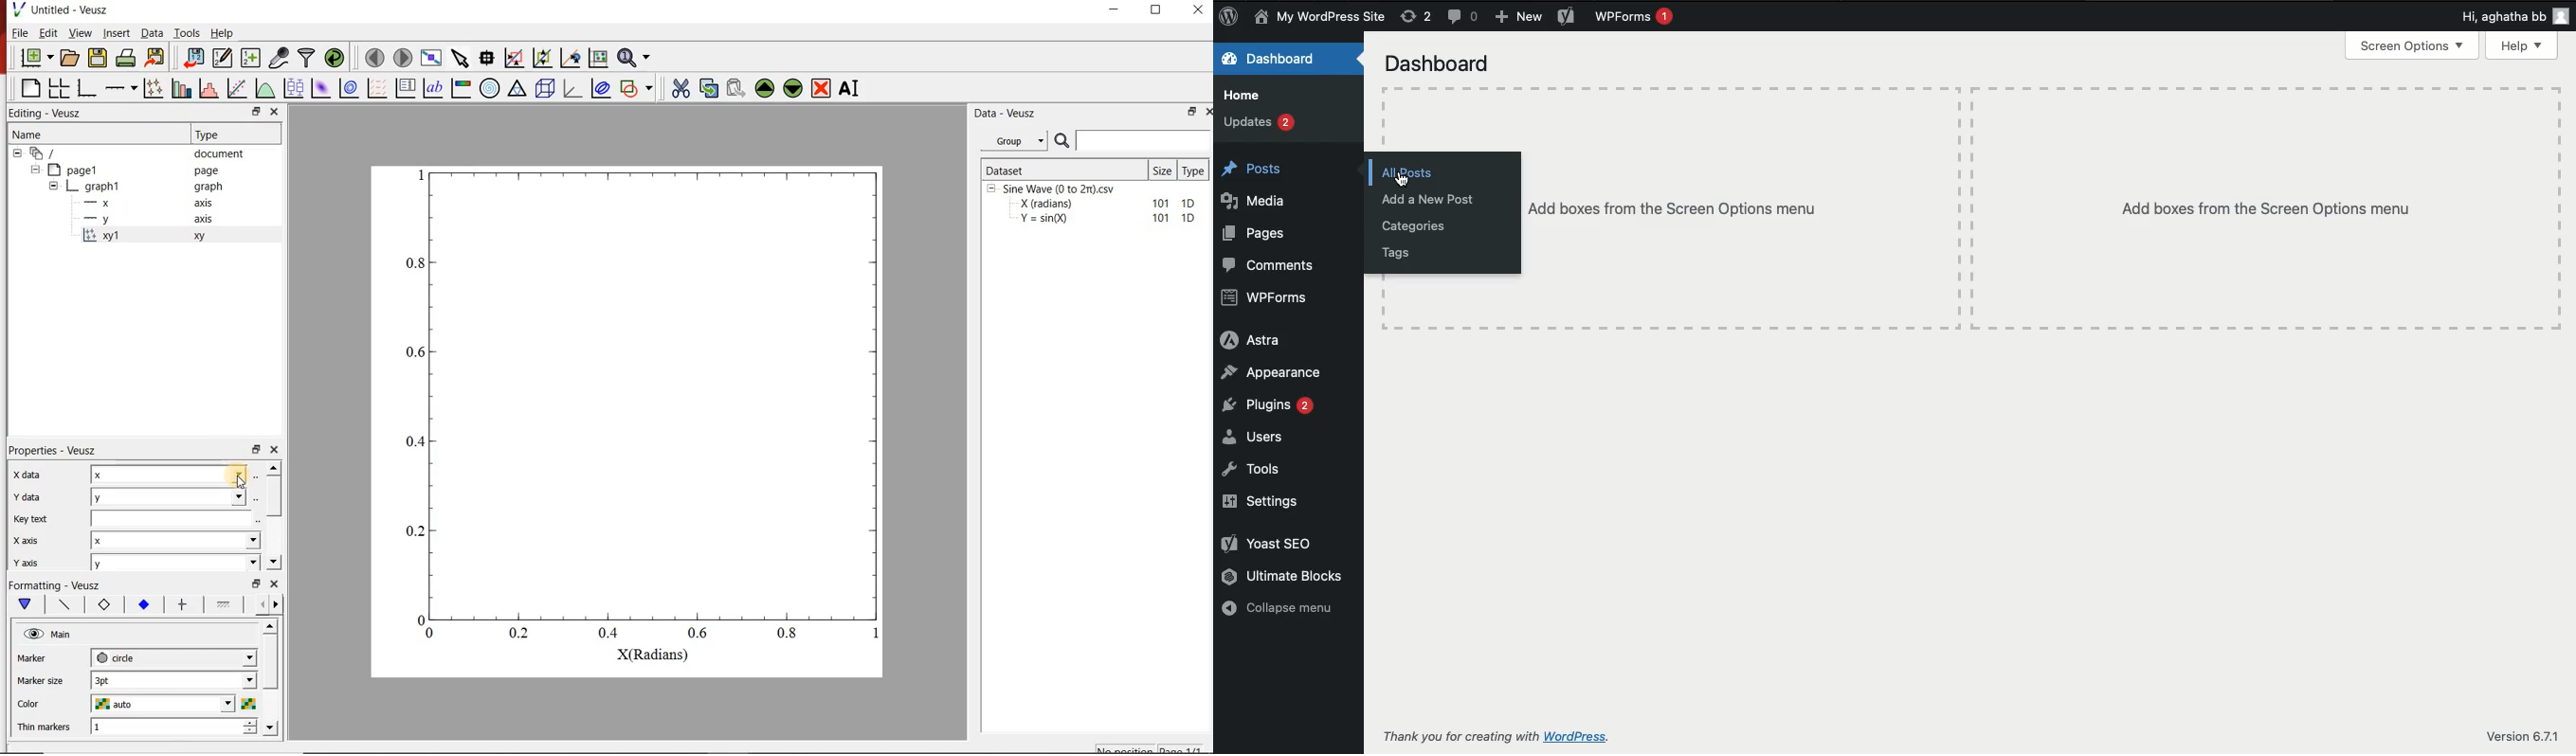 The width and height of the screenshot is (2576, 756). Describe the element at coordinates (1275, 373) in the screenshot. I see `Appearance` at that location.